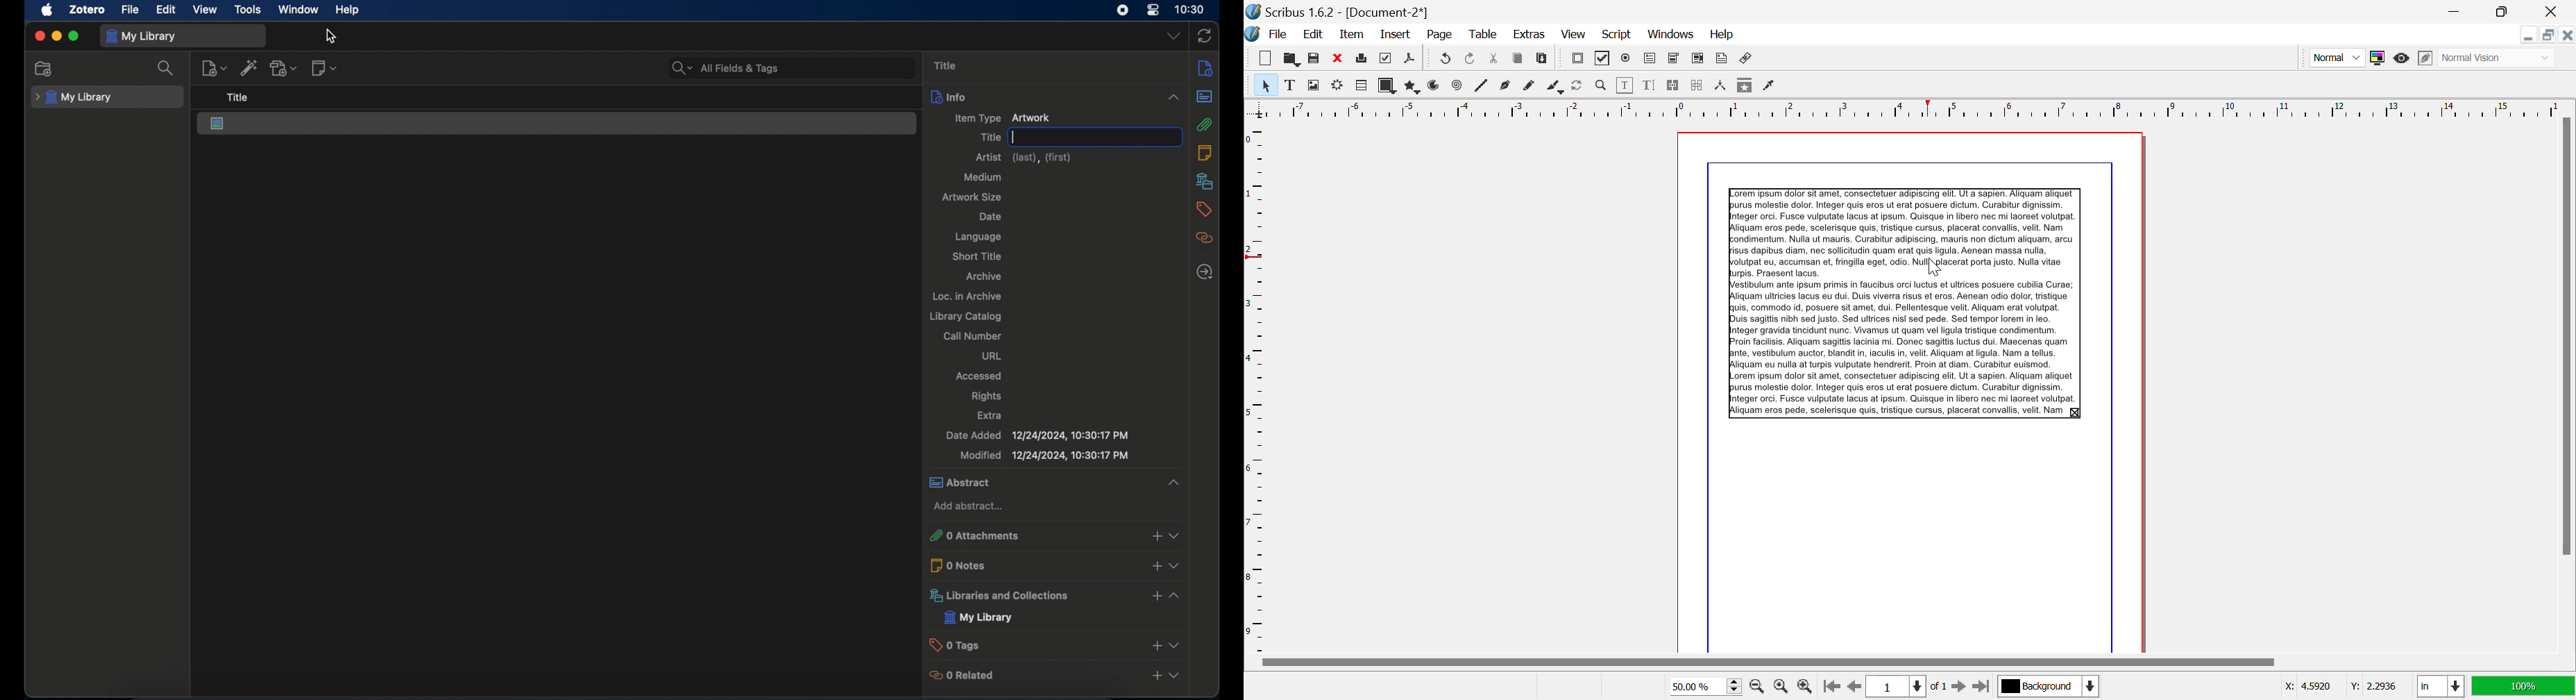 This screenshot has height=700, width=2576. I want to click on expand section, so click(1180, 599).